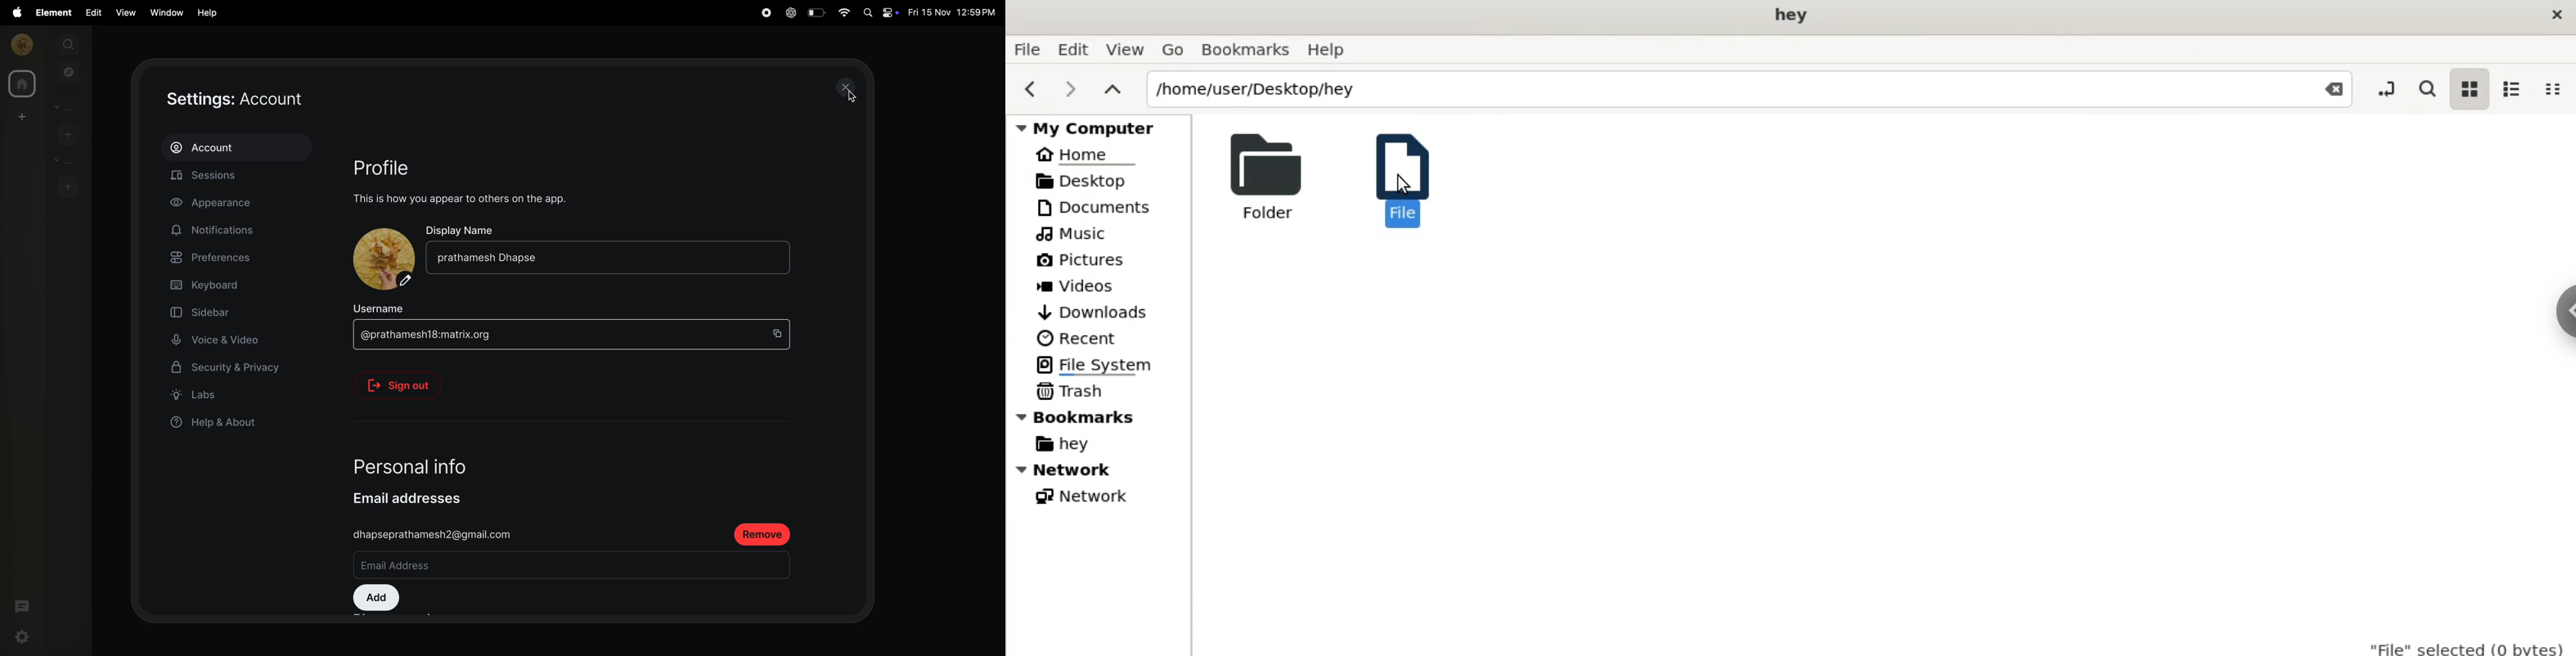 This screenshot has height=672, width=2576. What do you see at coordinates (223, 204) in the screenshot?
I see `apperance` at bounding box center [223, 204].